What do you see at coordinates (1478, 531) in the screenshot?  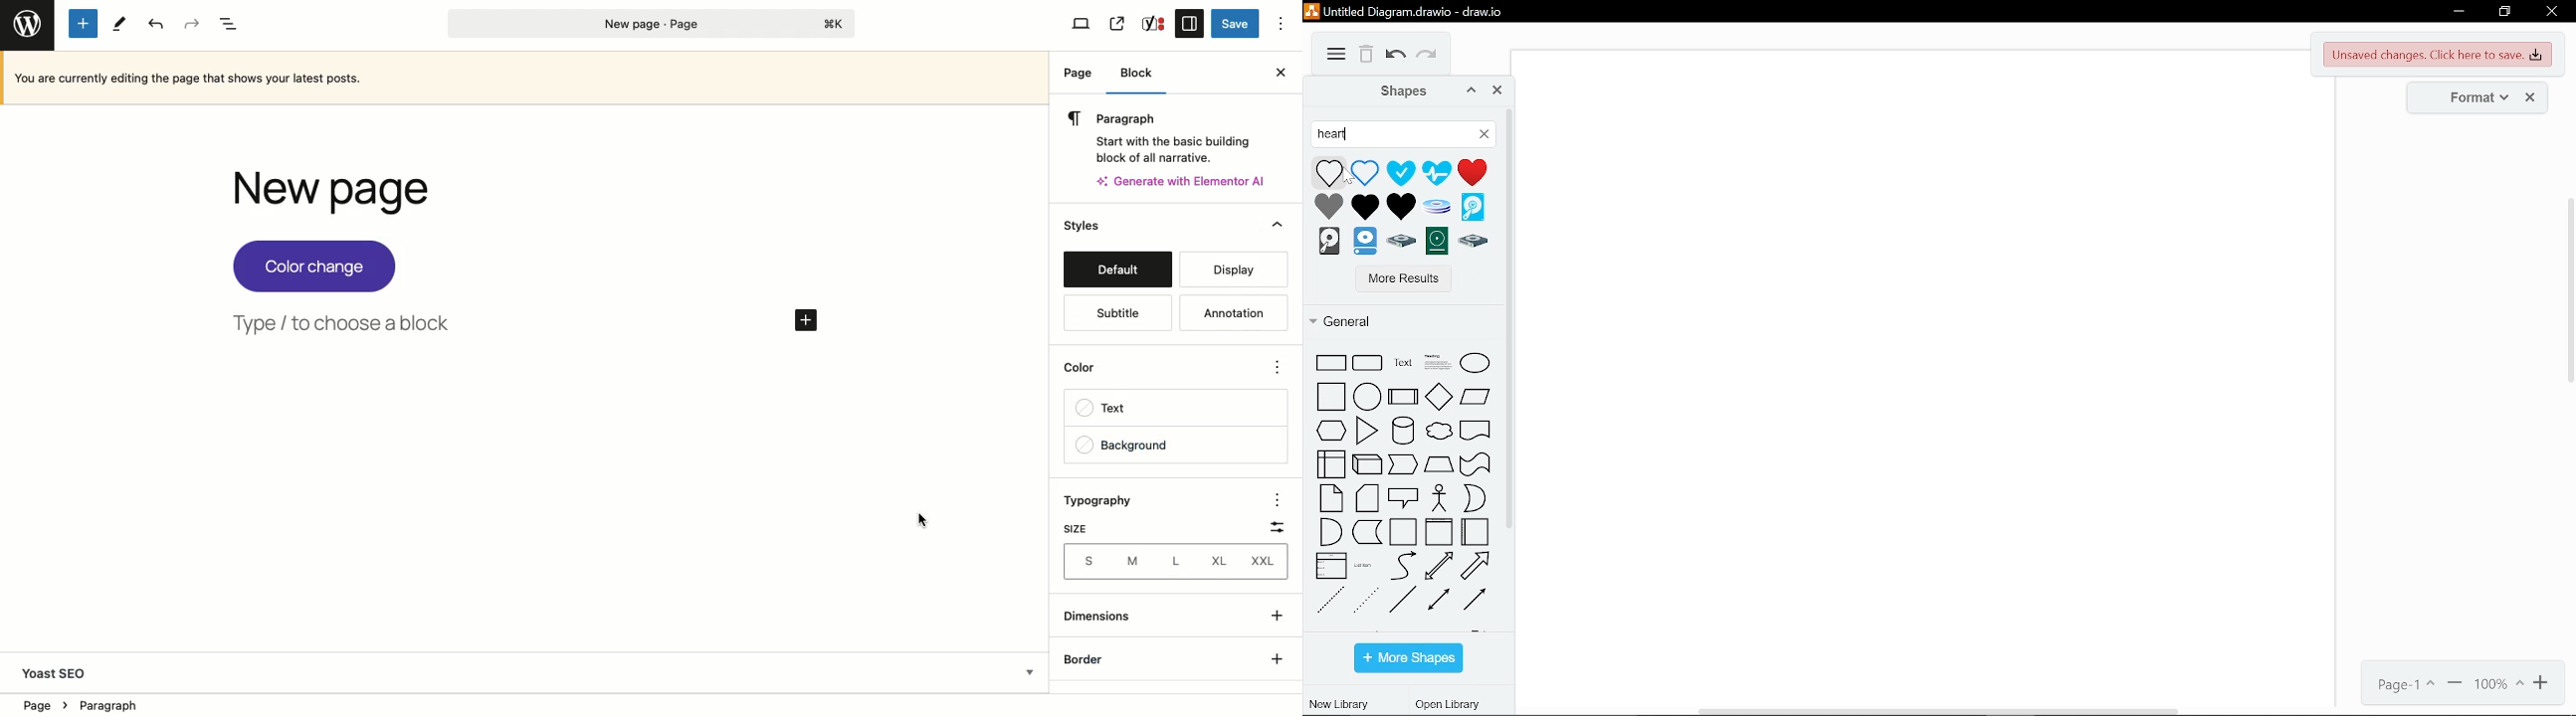 I see `horizontal container` at bounding box center [1478, 531].